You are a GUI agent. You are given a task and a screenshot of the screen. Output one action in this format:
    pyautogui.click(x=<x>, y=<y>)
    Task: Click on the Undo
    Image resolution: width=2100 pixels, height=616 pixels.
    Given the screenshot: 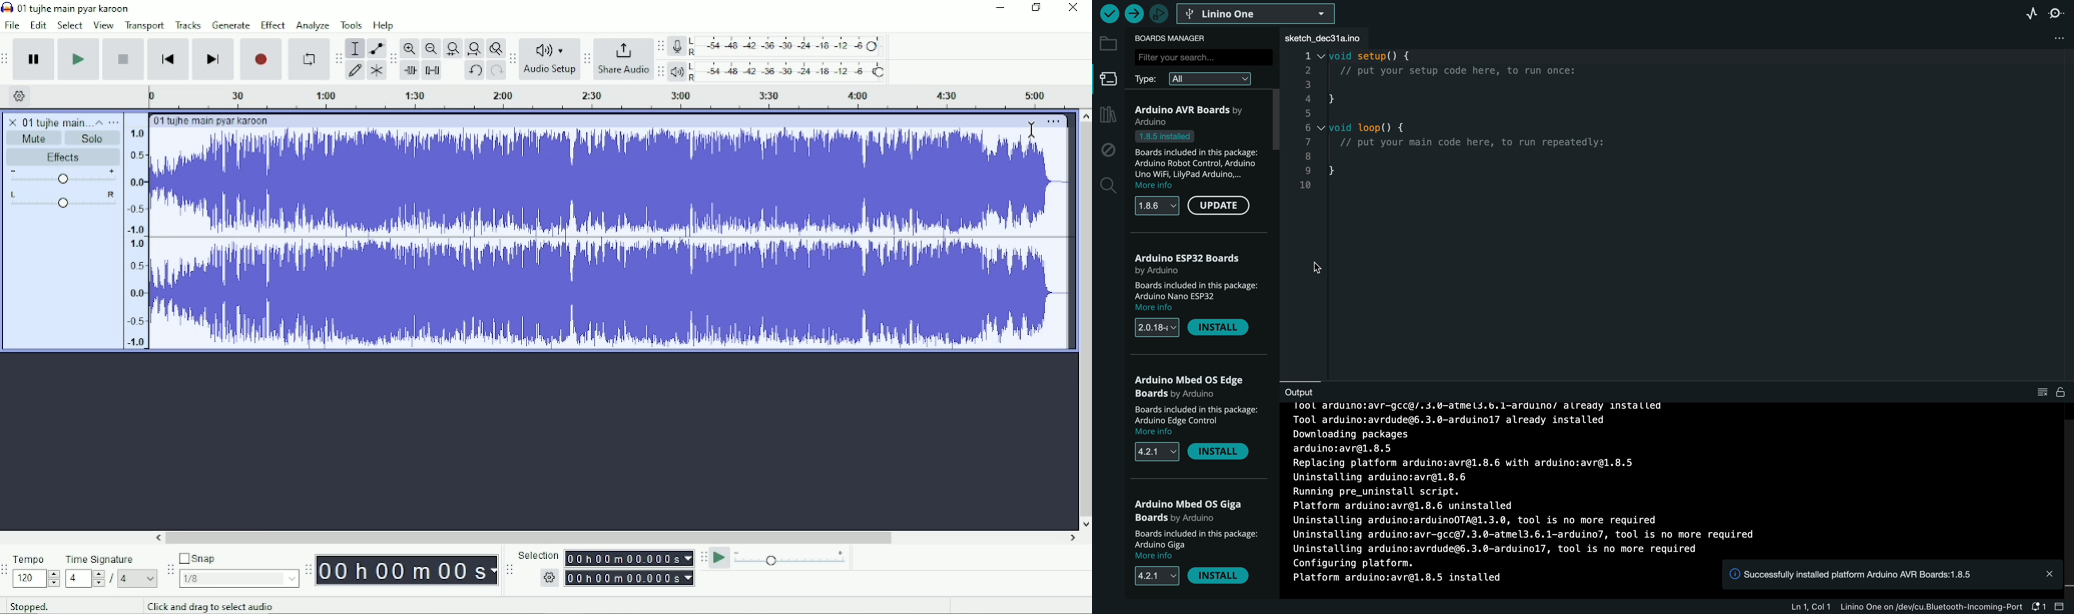 What is the action you would take?
    pyautogui.click(x=475, y=70)
    